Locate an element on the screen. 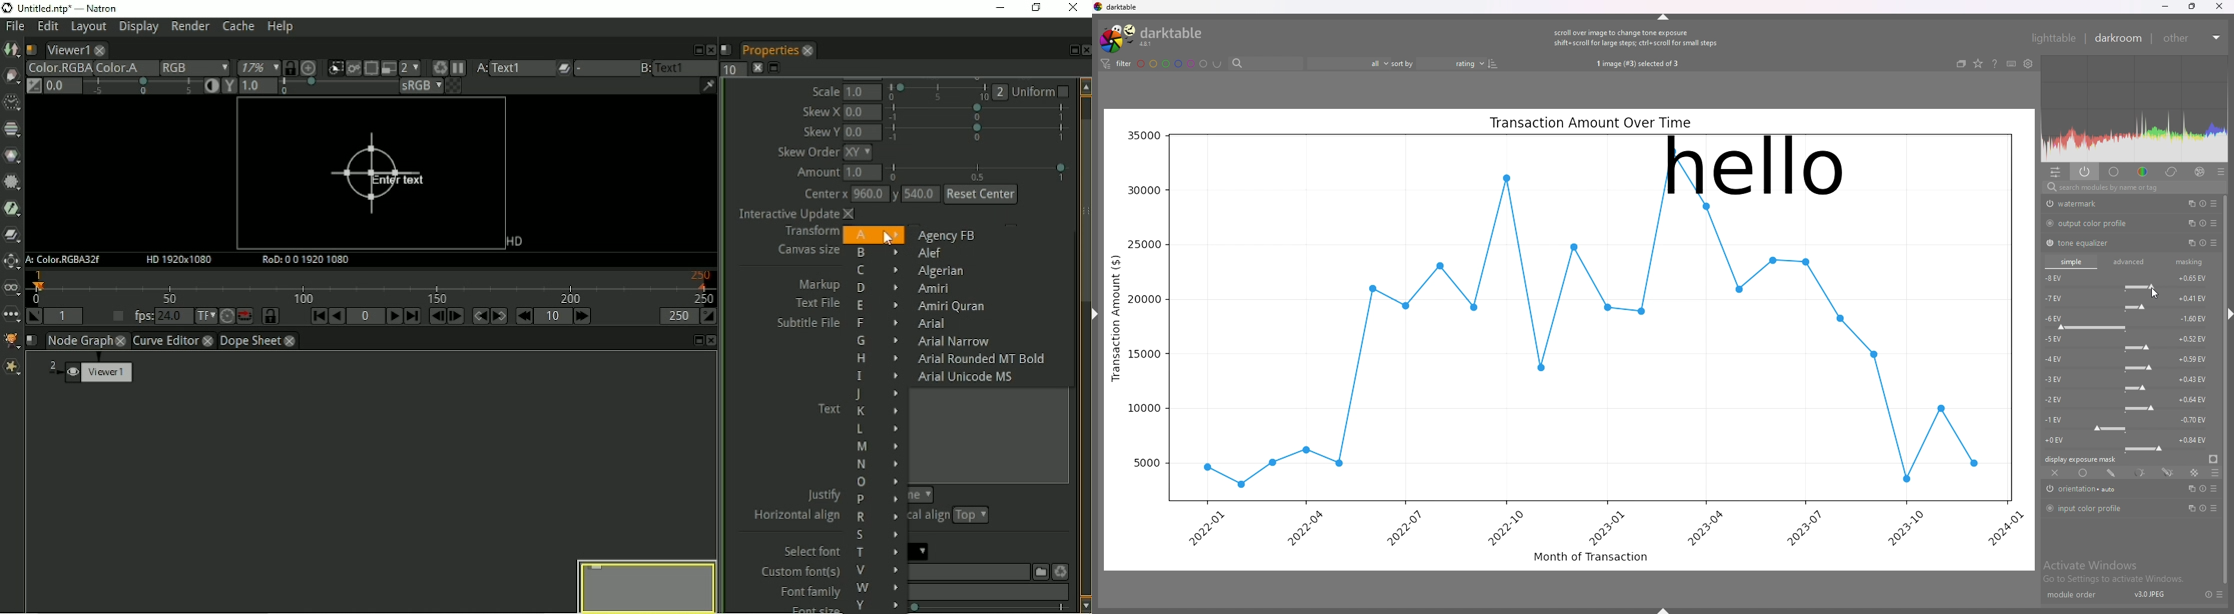 This screenshot has width=2240, height=616. color is located at coordinates (2143, 172).